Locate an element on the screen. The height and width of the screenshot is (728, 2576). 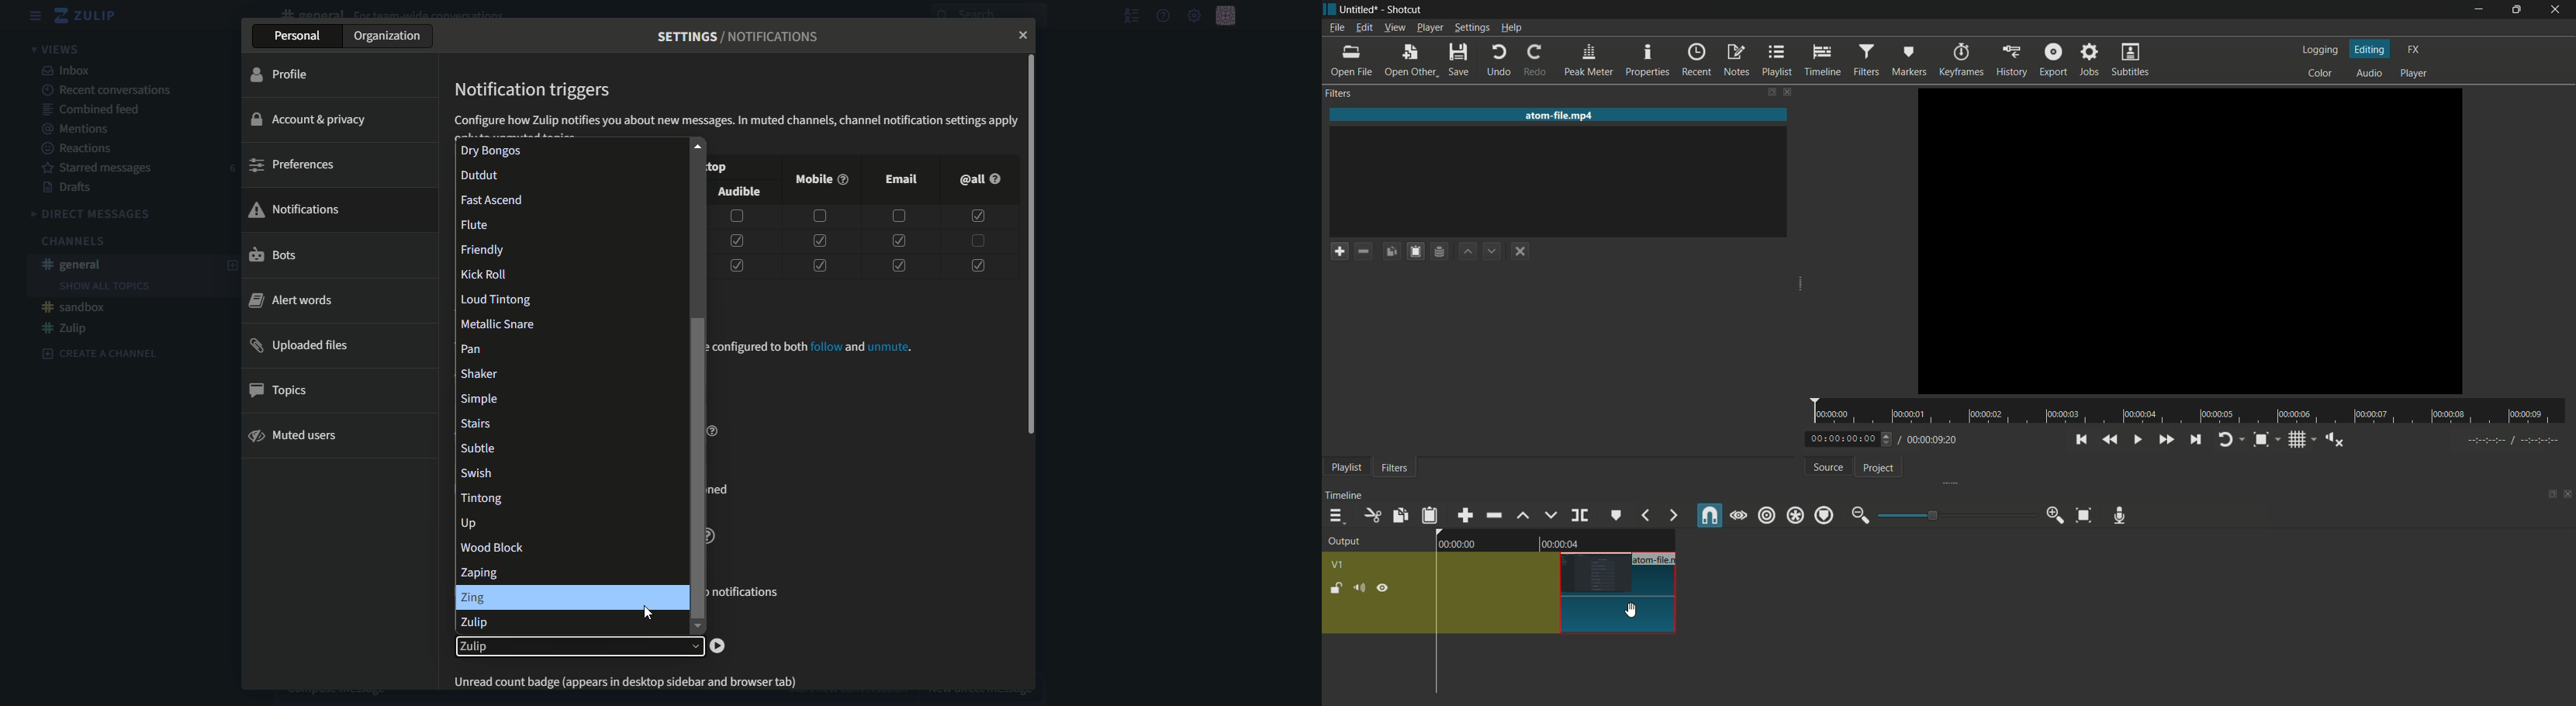
playlist is located at coordinates (1347, 468).